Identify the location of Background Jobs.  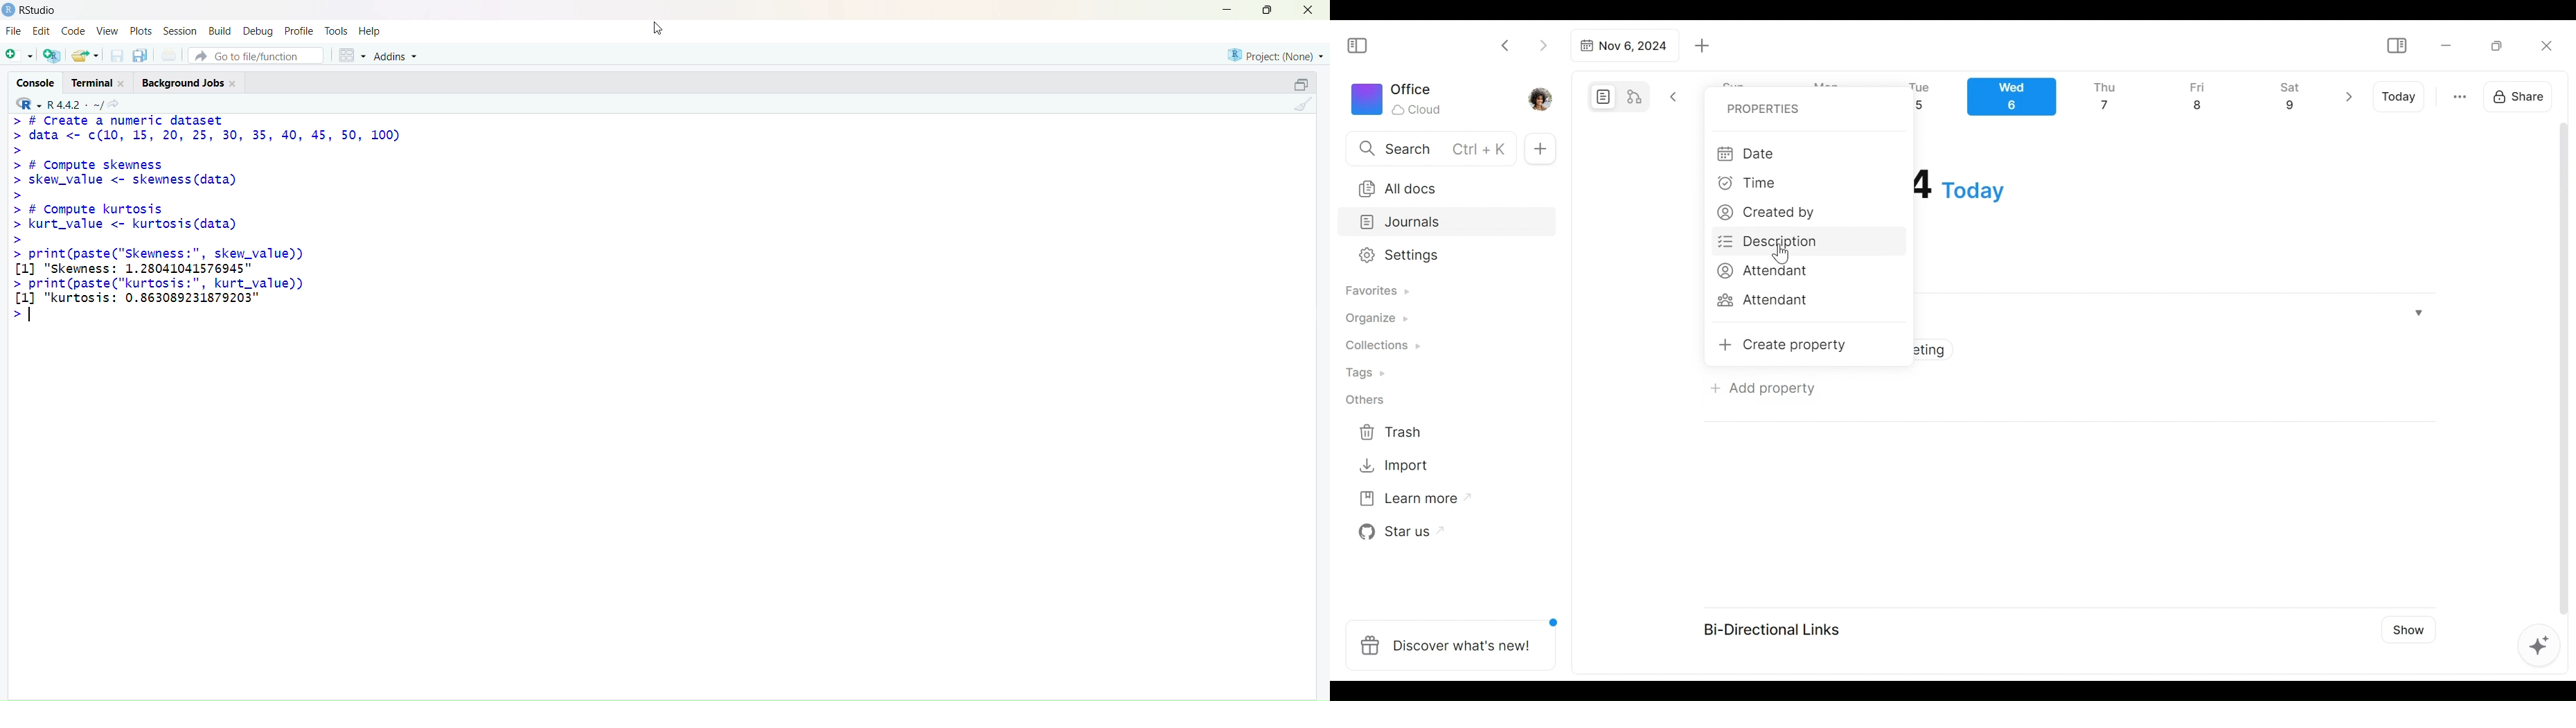
(192, 82).